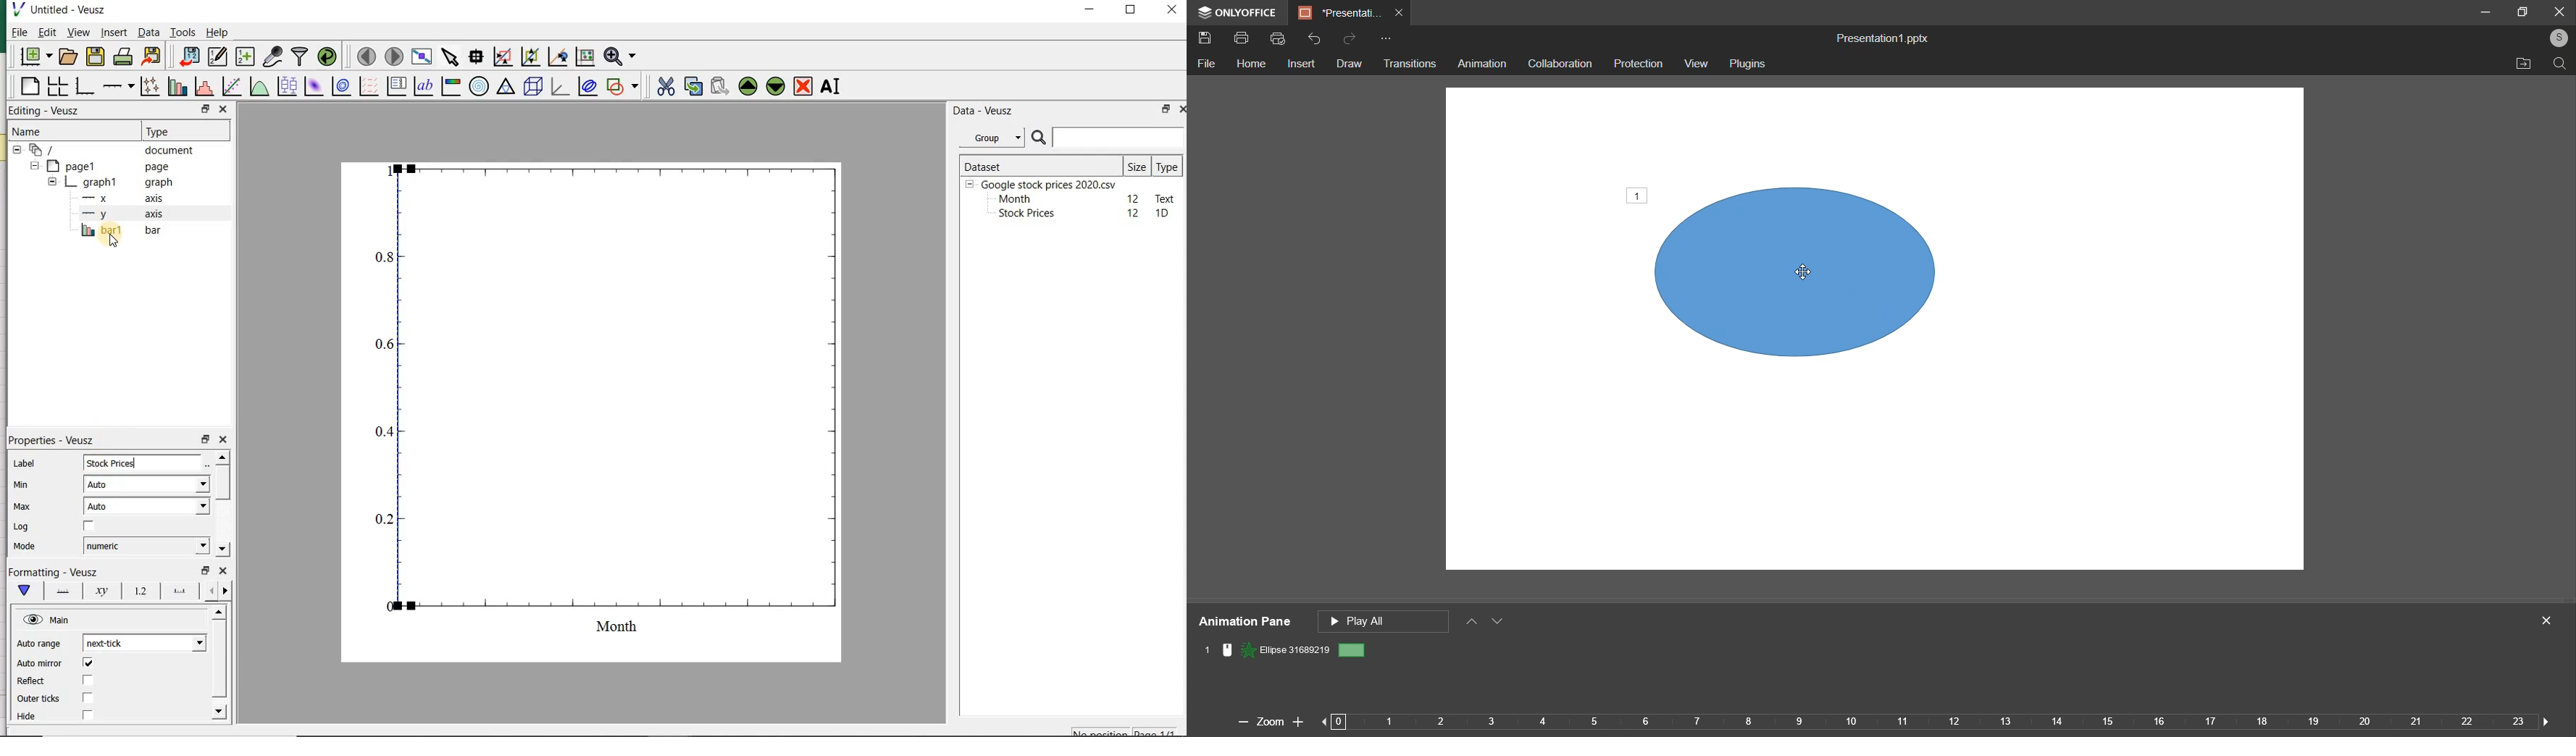  I want to click on plot points with lines and errorbars, so click(147, 88).